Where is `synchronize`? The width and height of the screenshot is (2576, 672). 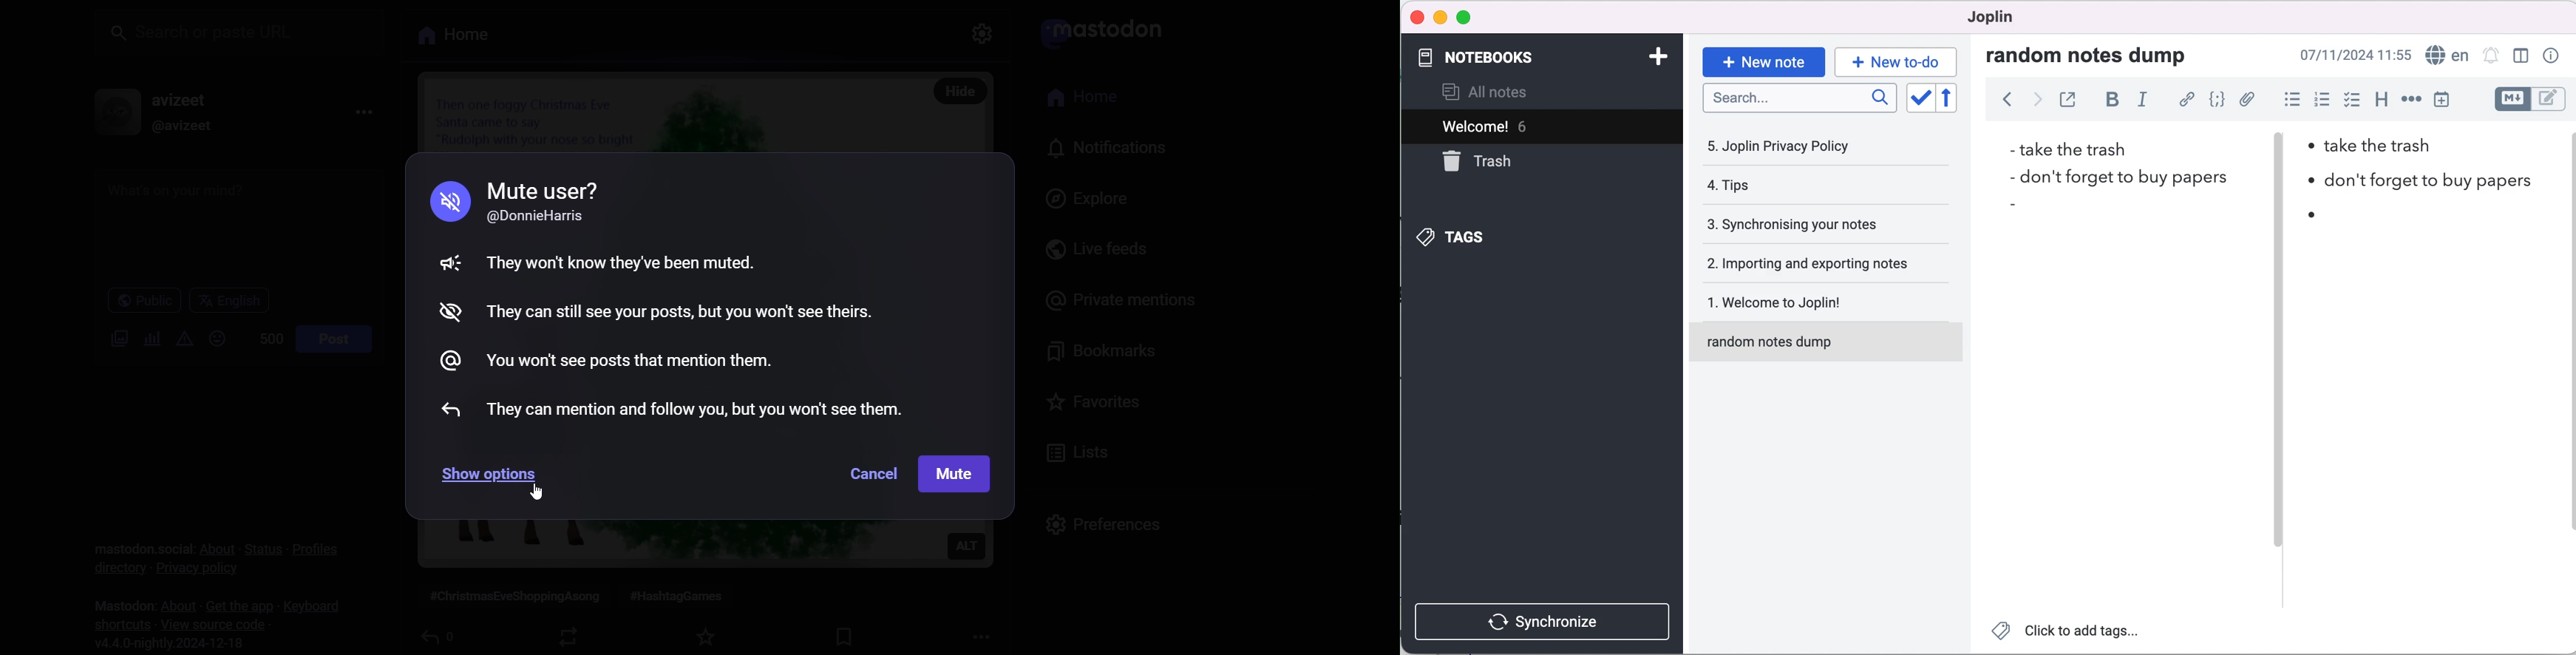
synchronize is located at coordinates (1545, 619).